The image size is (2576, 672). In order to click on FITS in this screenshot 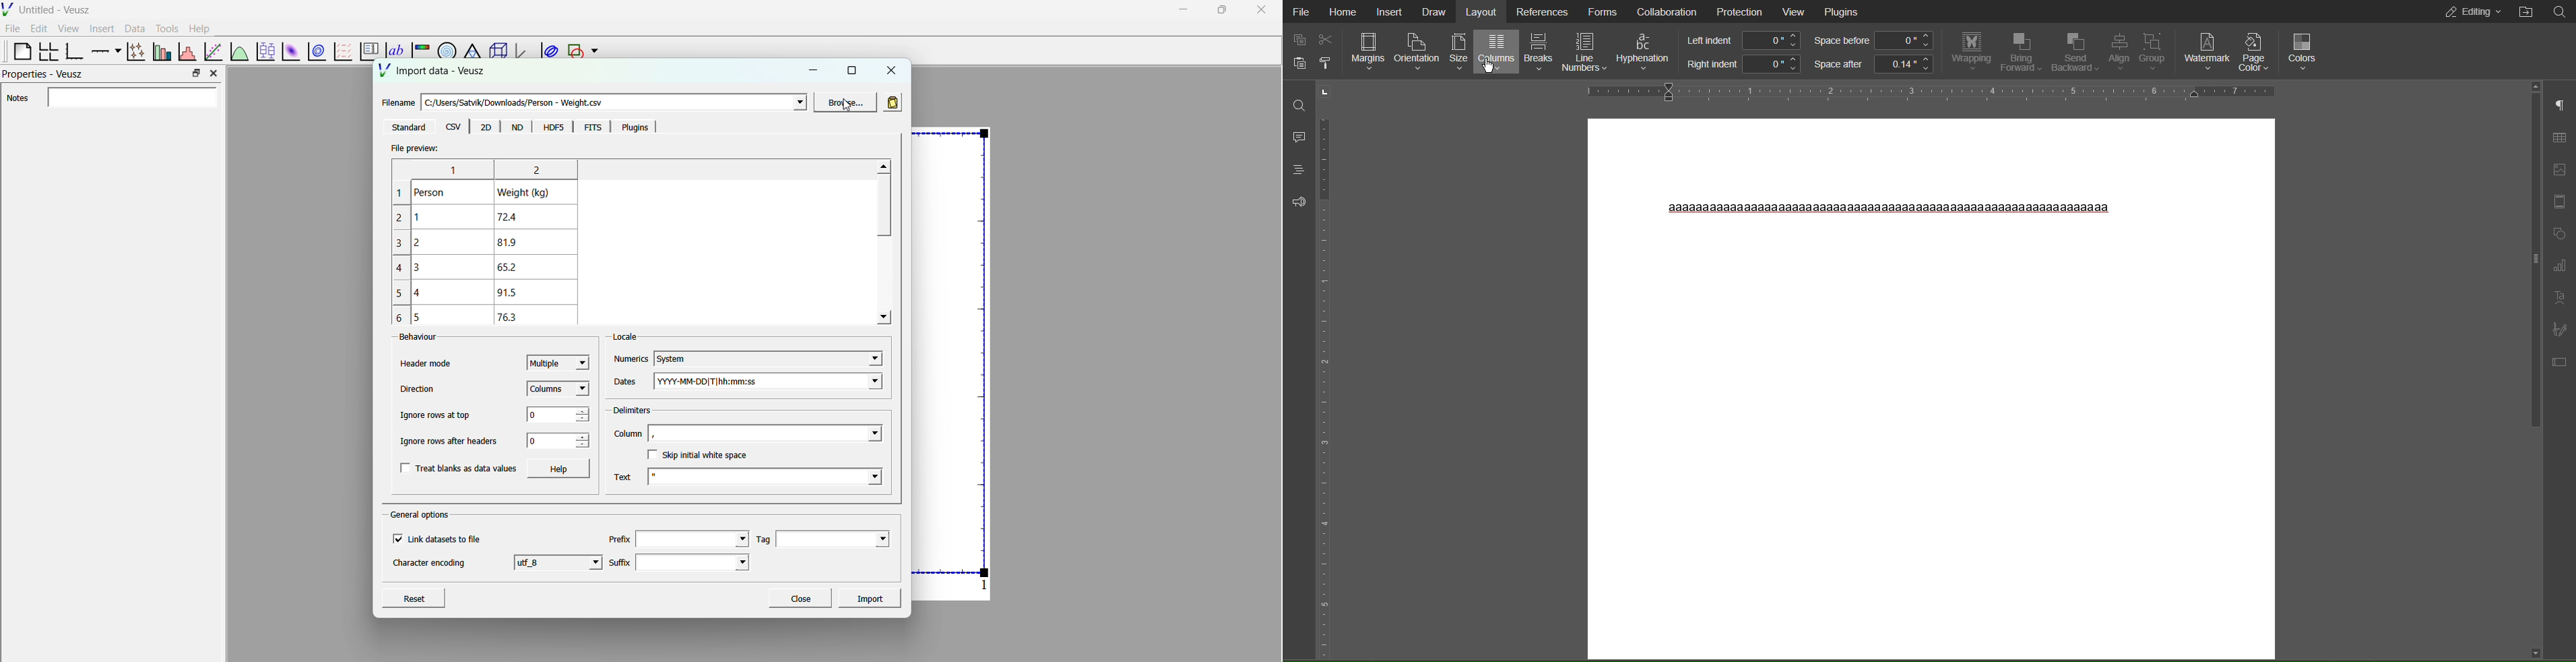, I will do `click(589, 127)`.